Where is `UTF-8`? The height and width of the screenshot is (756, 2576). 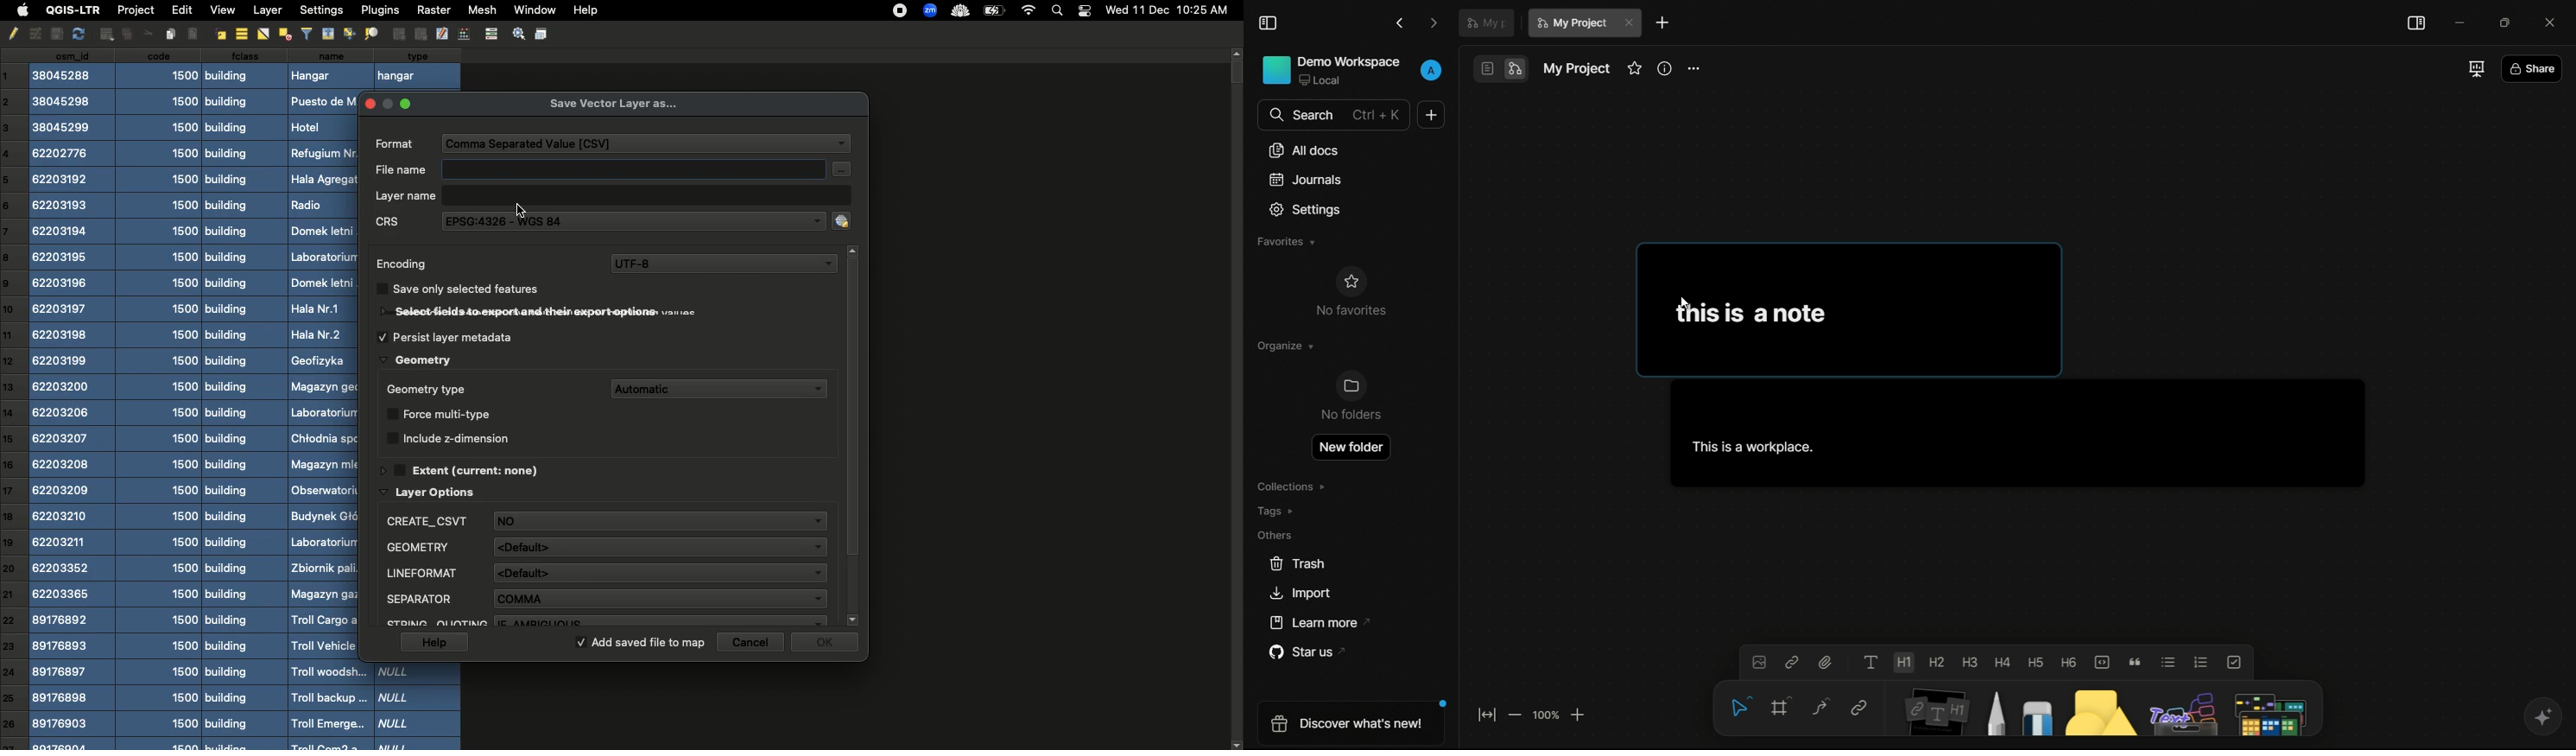
UTF-8 is located at coordinates (724, 264).